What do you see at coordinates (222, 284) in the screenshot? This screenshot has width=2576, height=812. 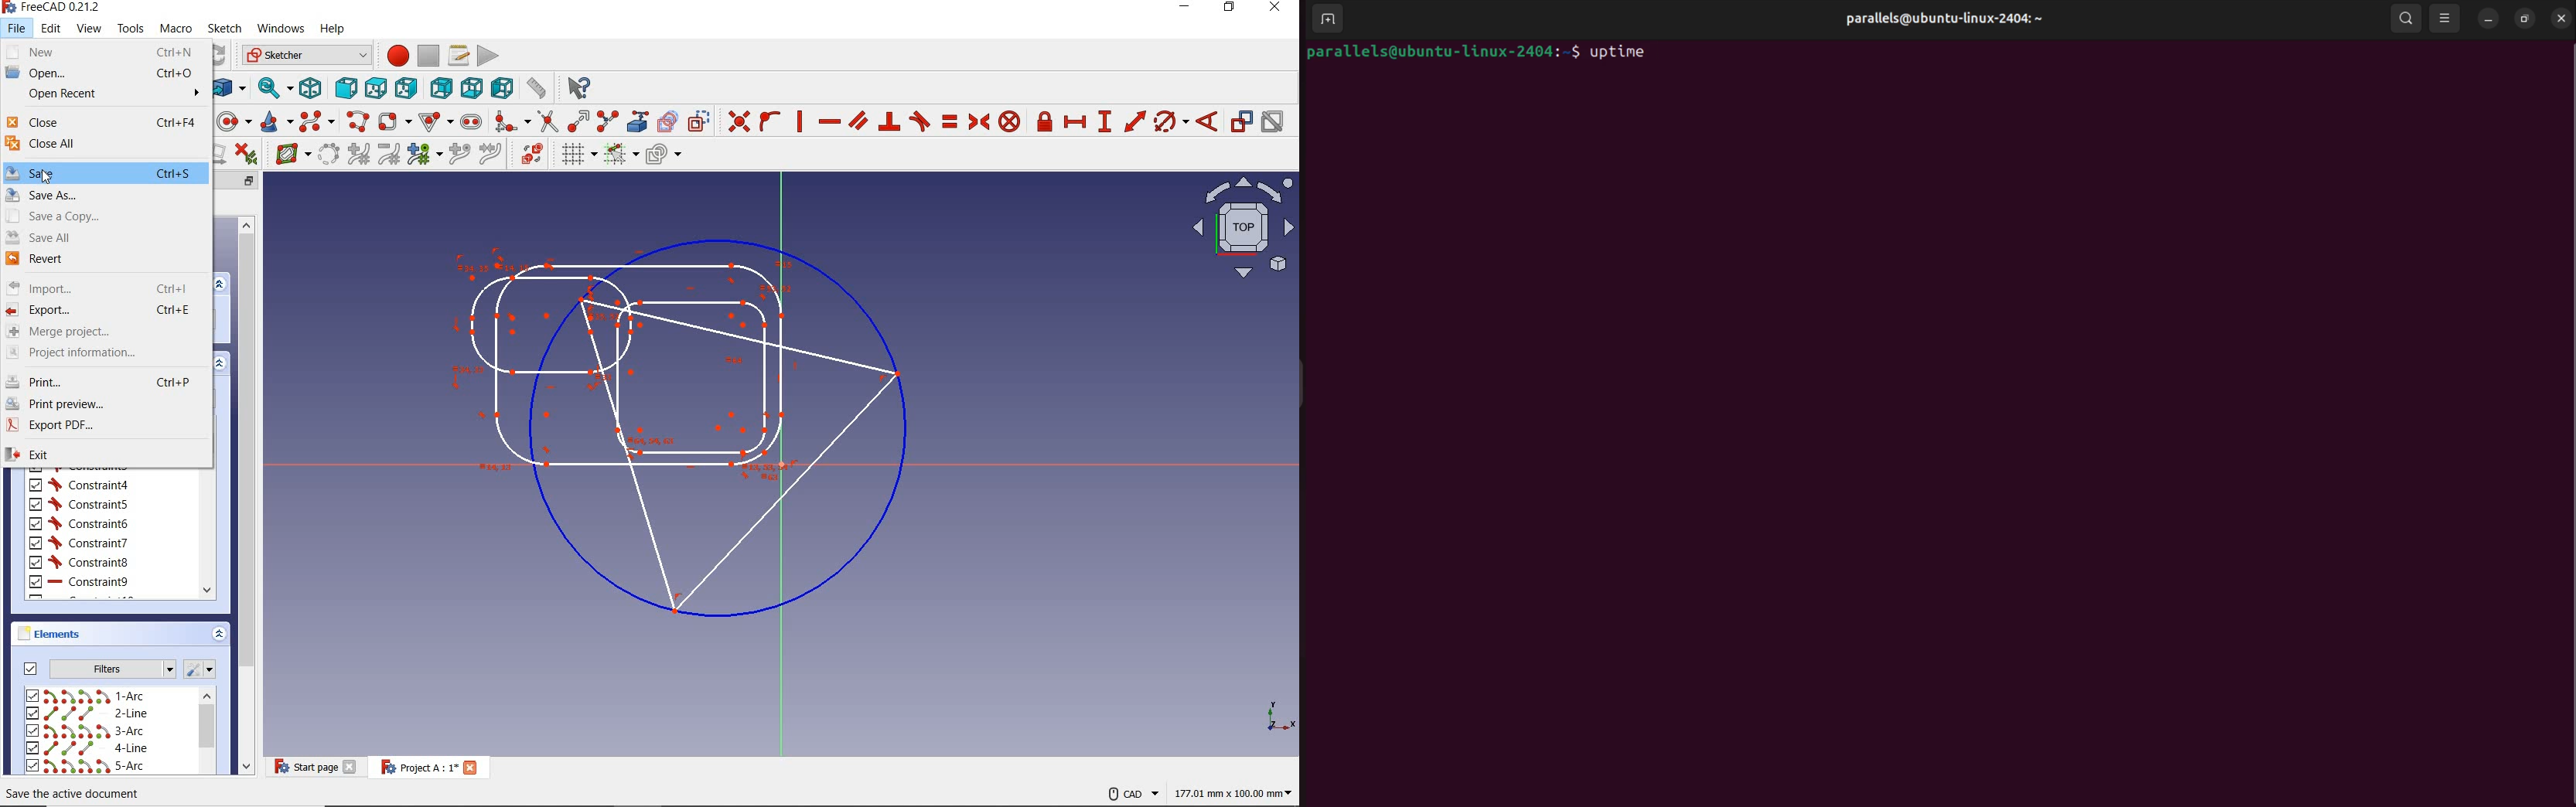 I see `expand` at bounding box center [222, 284].